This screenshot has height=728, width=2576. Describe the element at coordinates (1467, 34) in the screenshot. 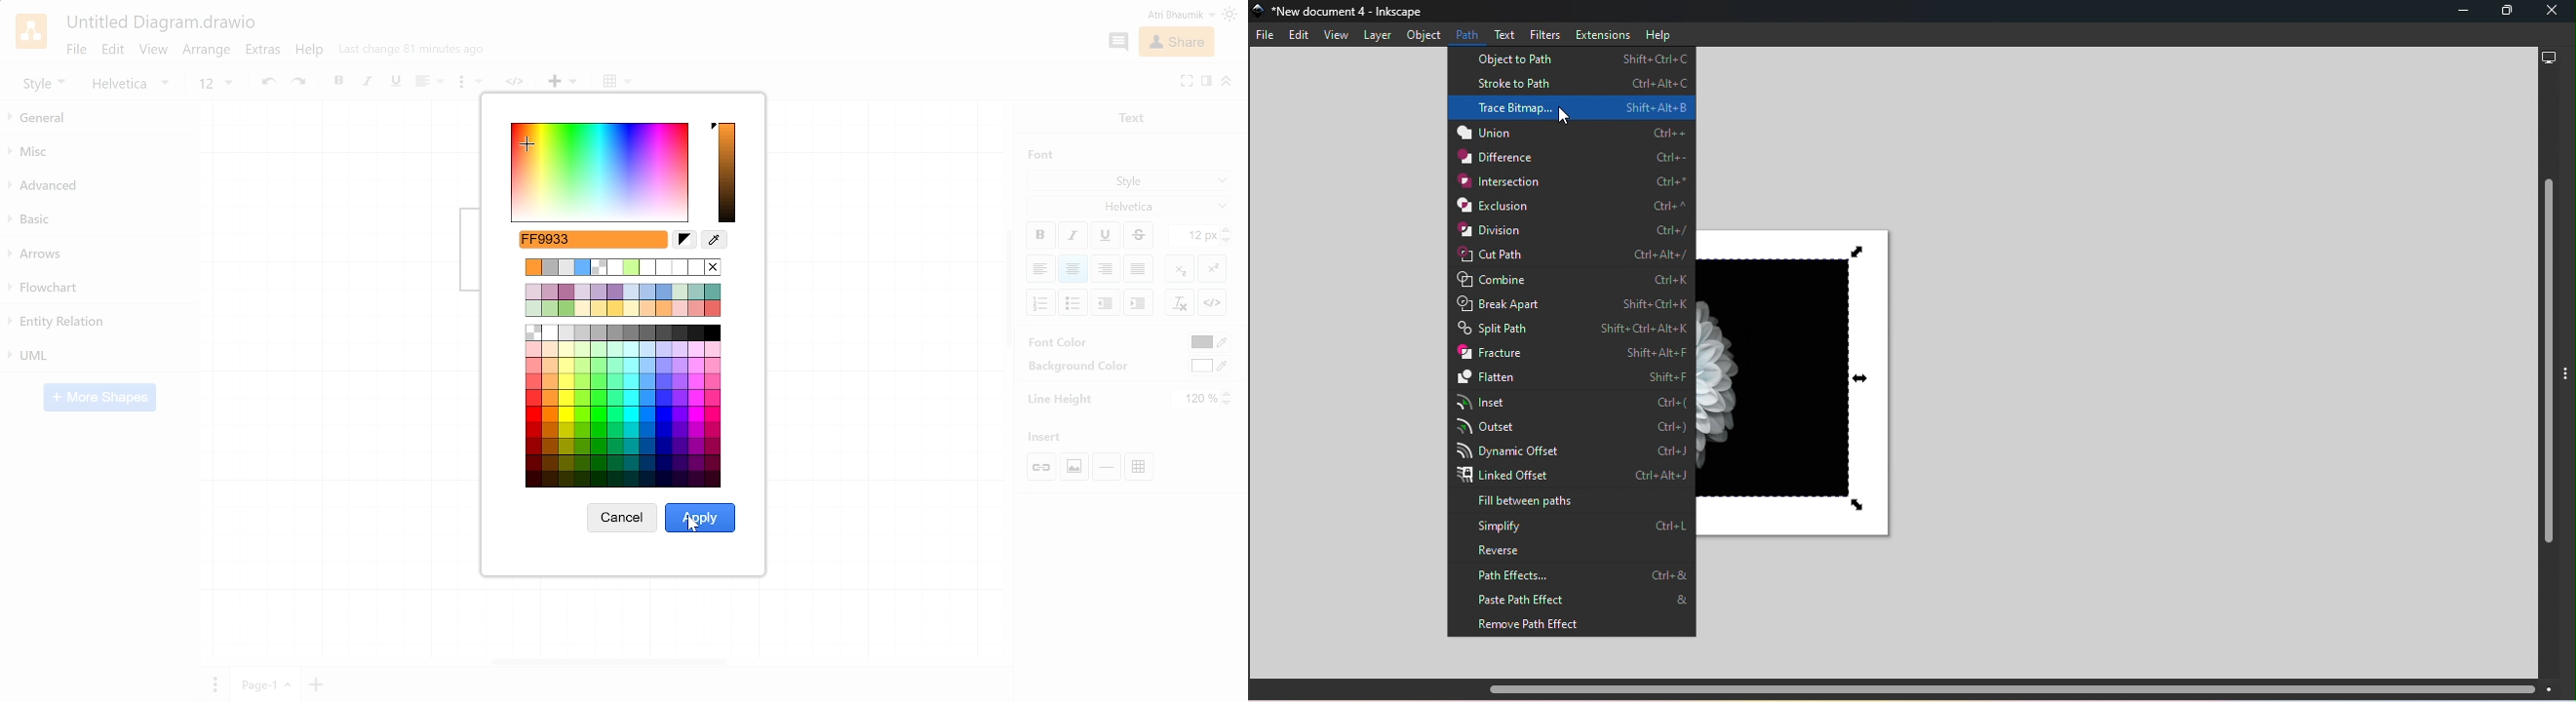

I see `Path` at that location.